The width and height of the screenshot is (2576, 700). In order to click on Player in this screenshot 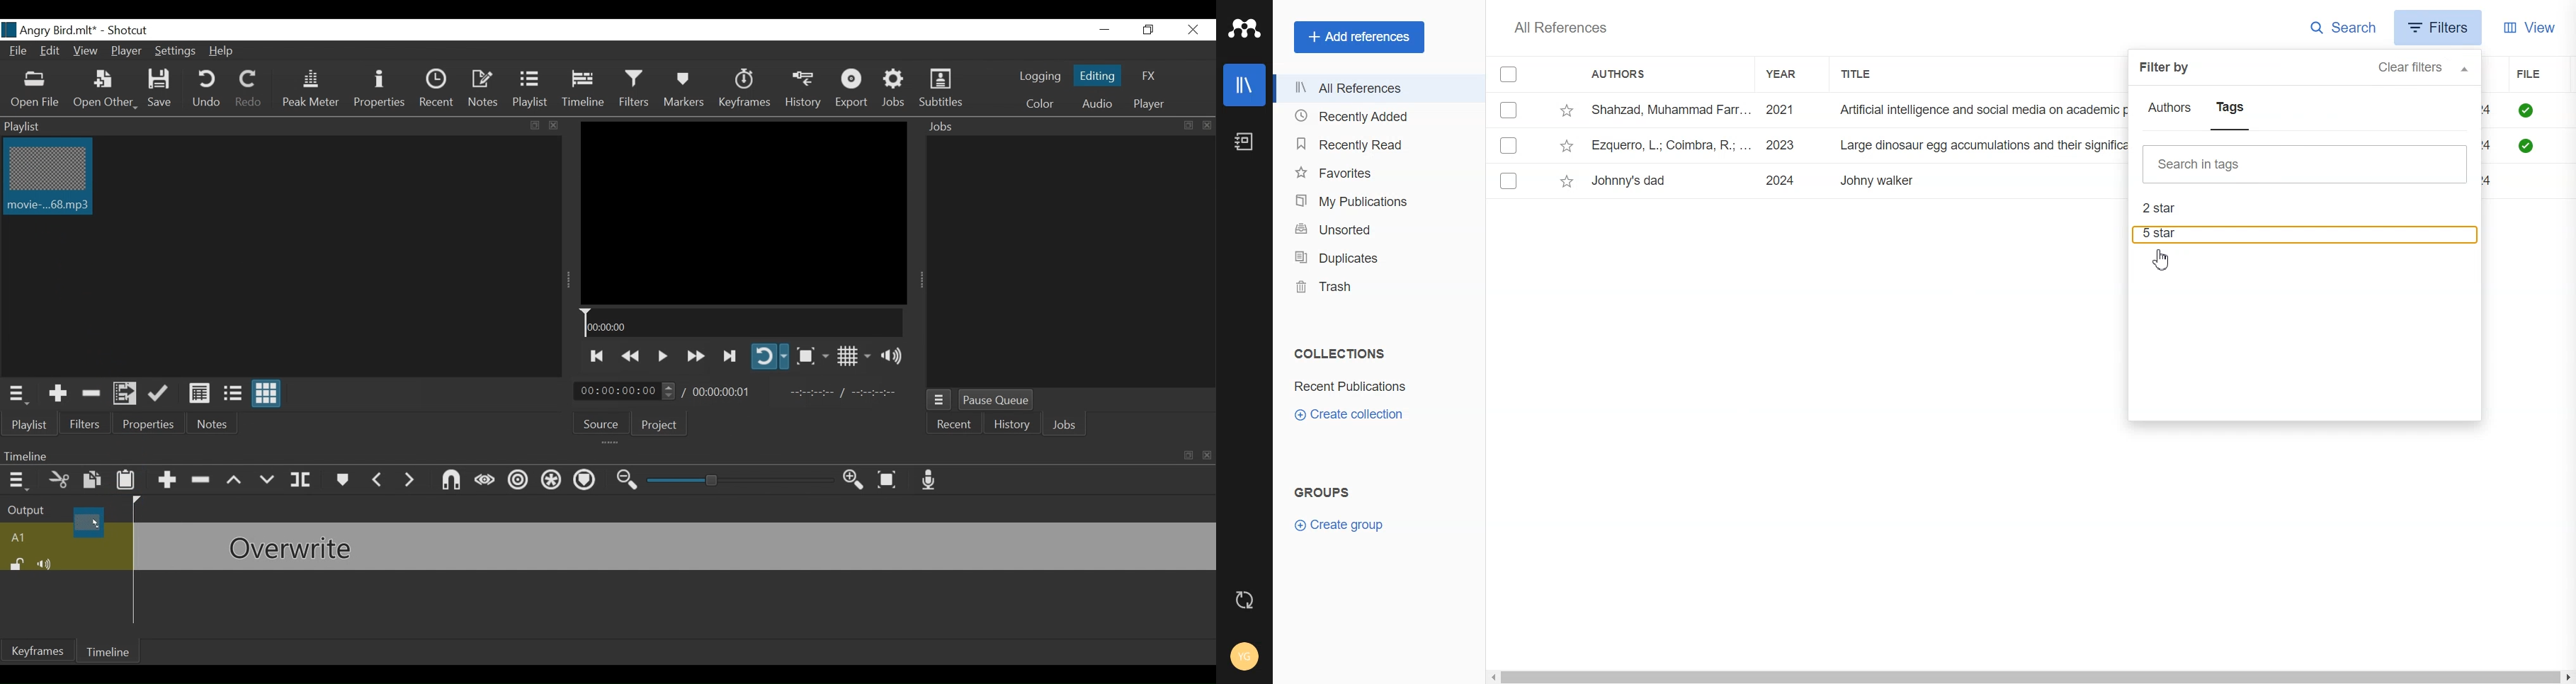, I will do `click(1147, 105)`.